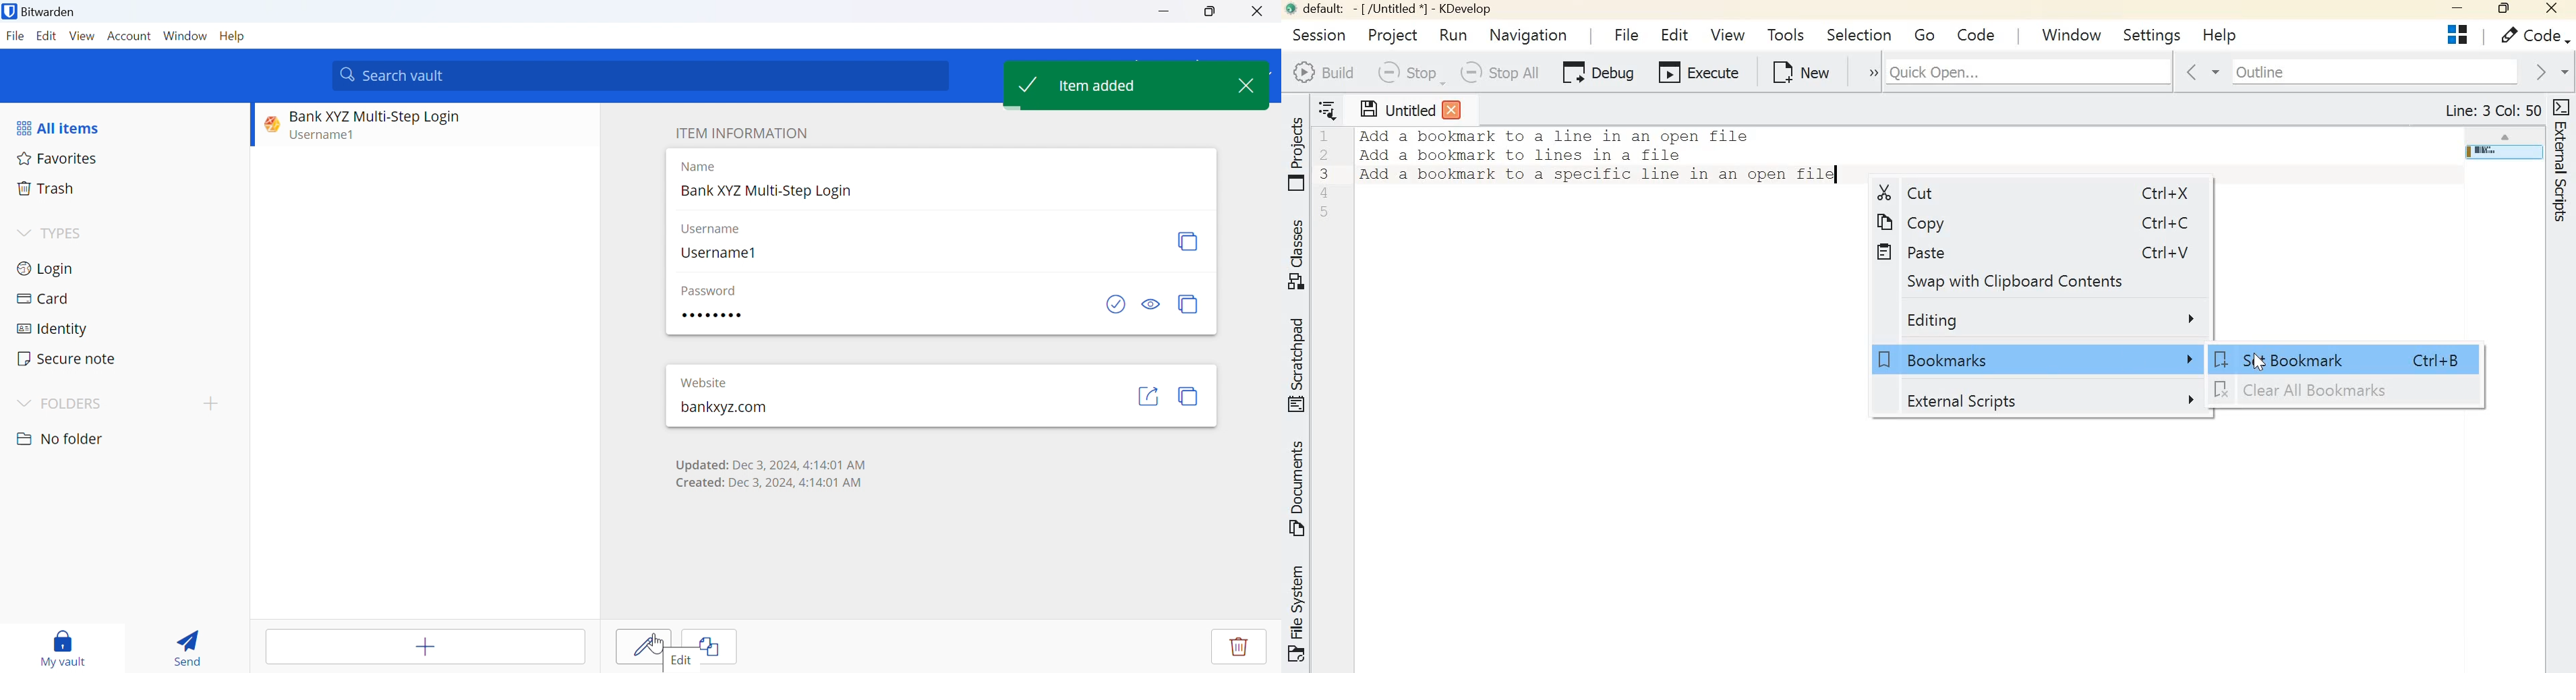 The height and width of the screenshot is (700, 2576). I want to click on Password, so click(710, 288).